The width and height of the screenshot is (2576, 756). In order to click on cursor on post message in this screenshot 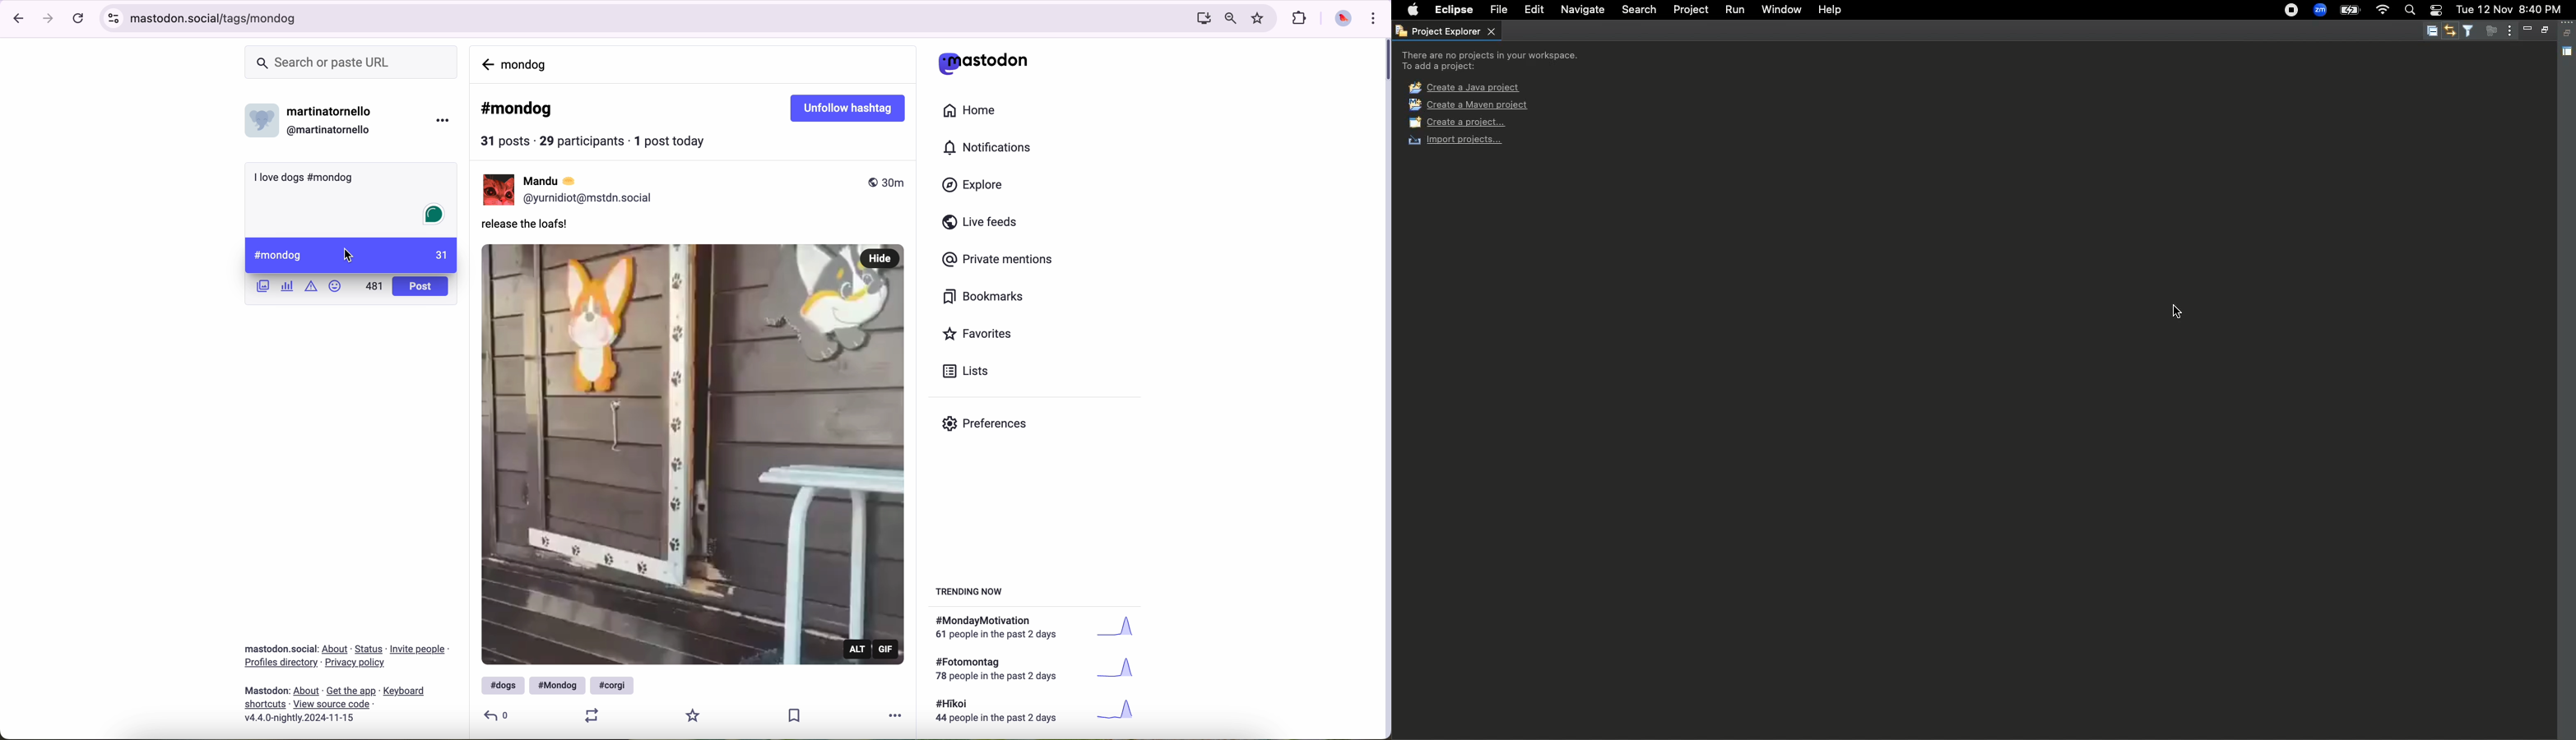, I will do `click(349, 253)`.